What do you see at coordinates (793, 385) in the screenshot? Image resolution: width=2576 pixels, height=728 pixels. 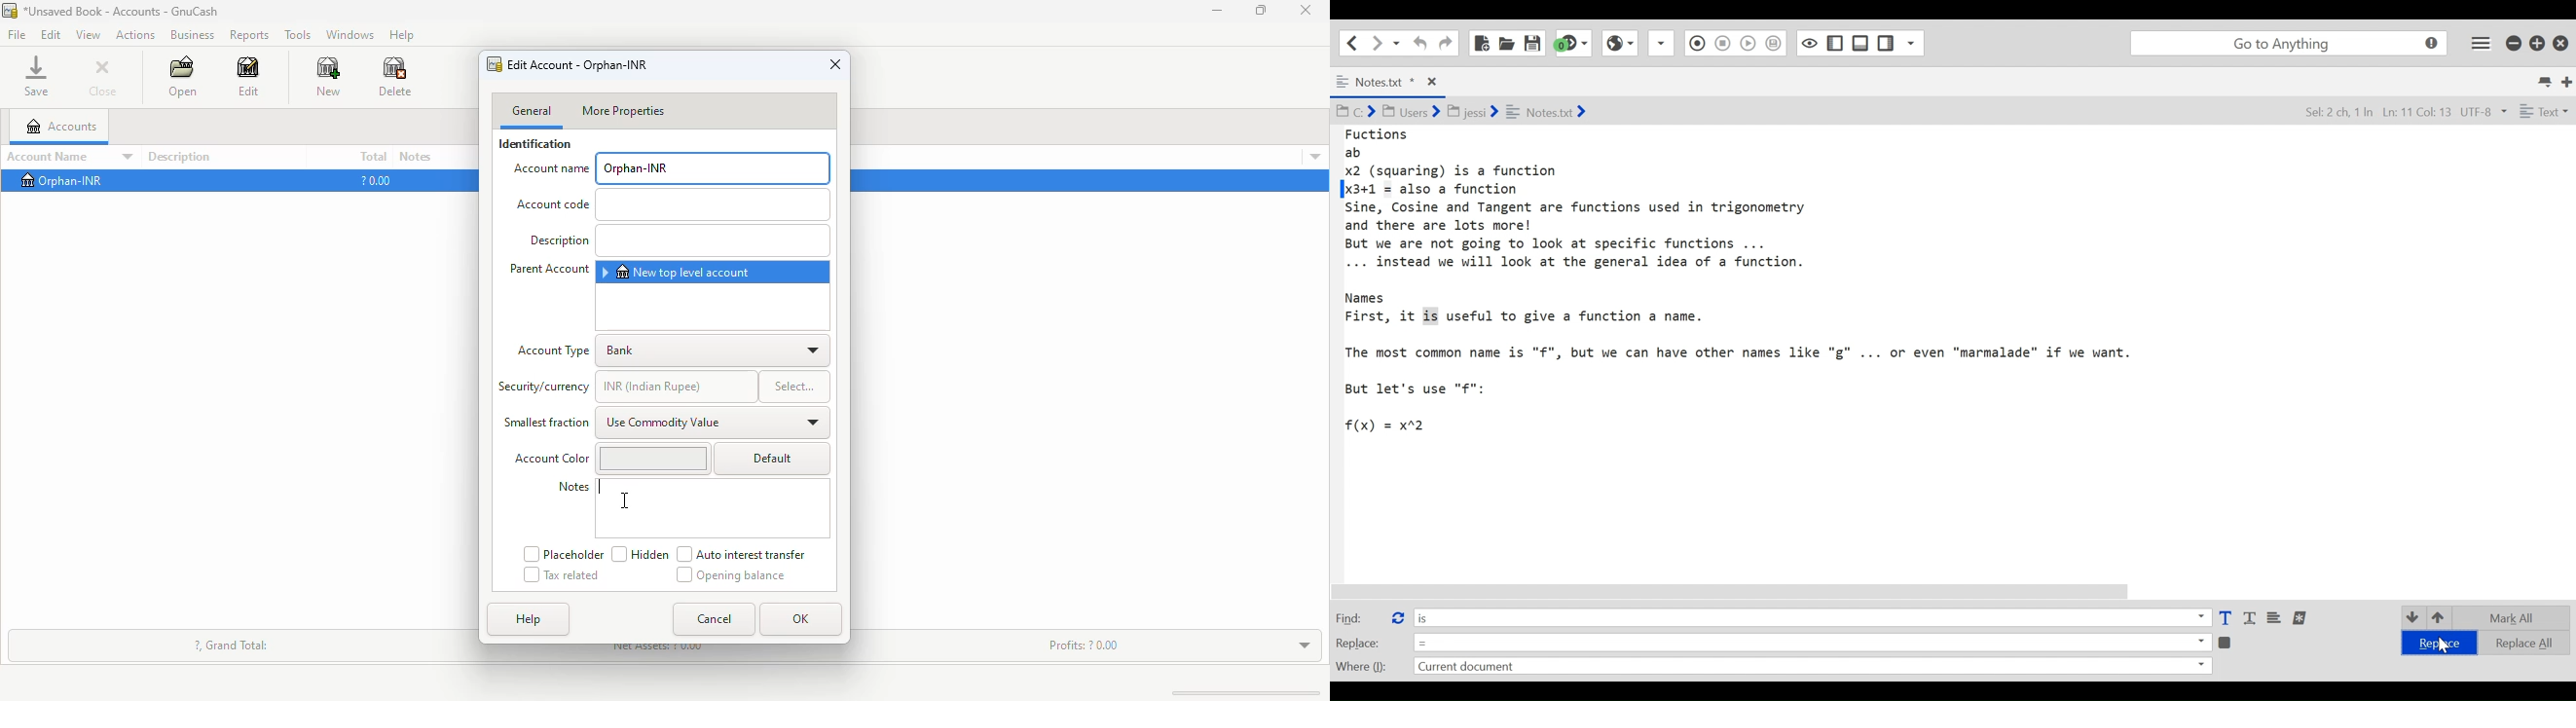 I see `select` at bounding box center [793, 385].